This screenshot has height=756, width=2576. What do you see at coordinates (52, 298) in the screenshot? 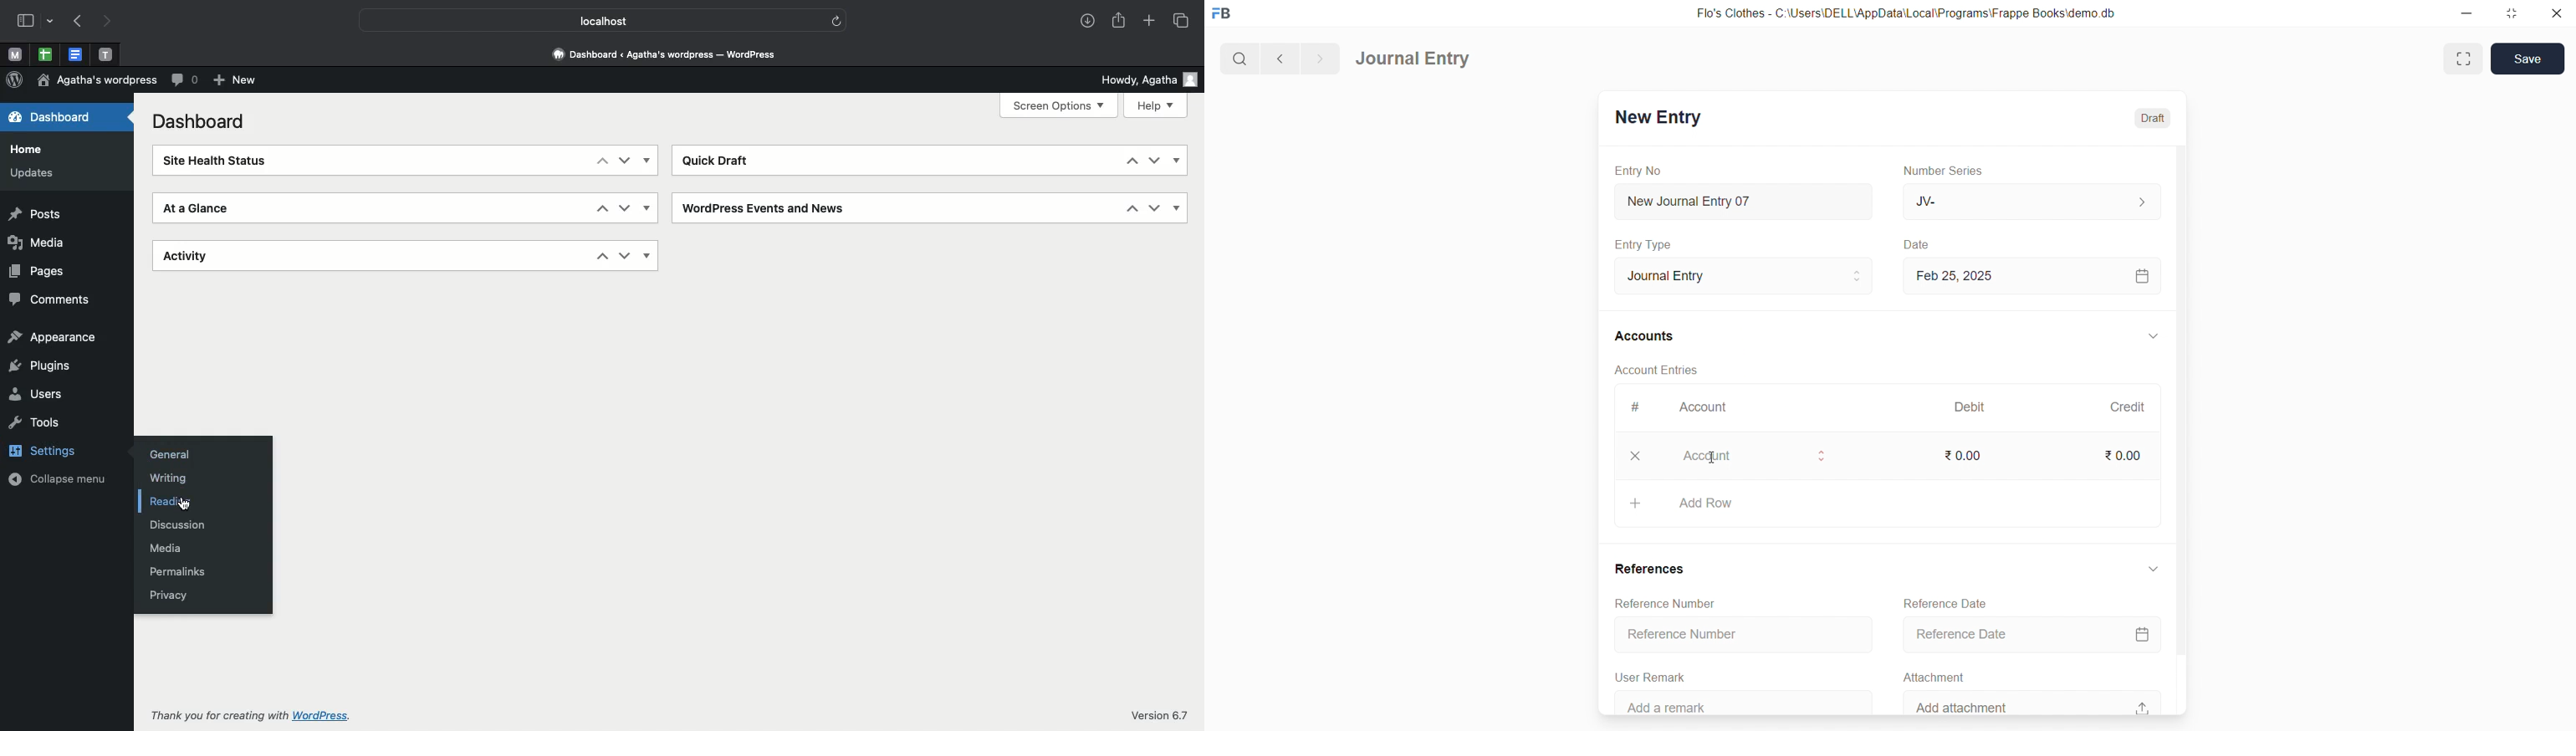
I see `Comments` at bounding box center [52, 298].